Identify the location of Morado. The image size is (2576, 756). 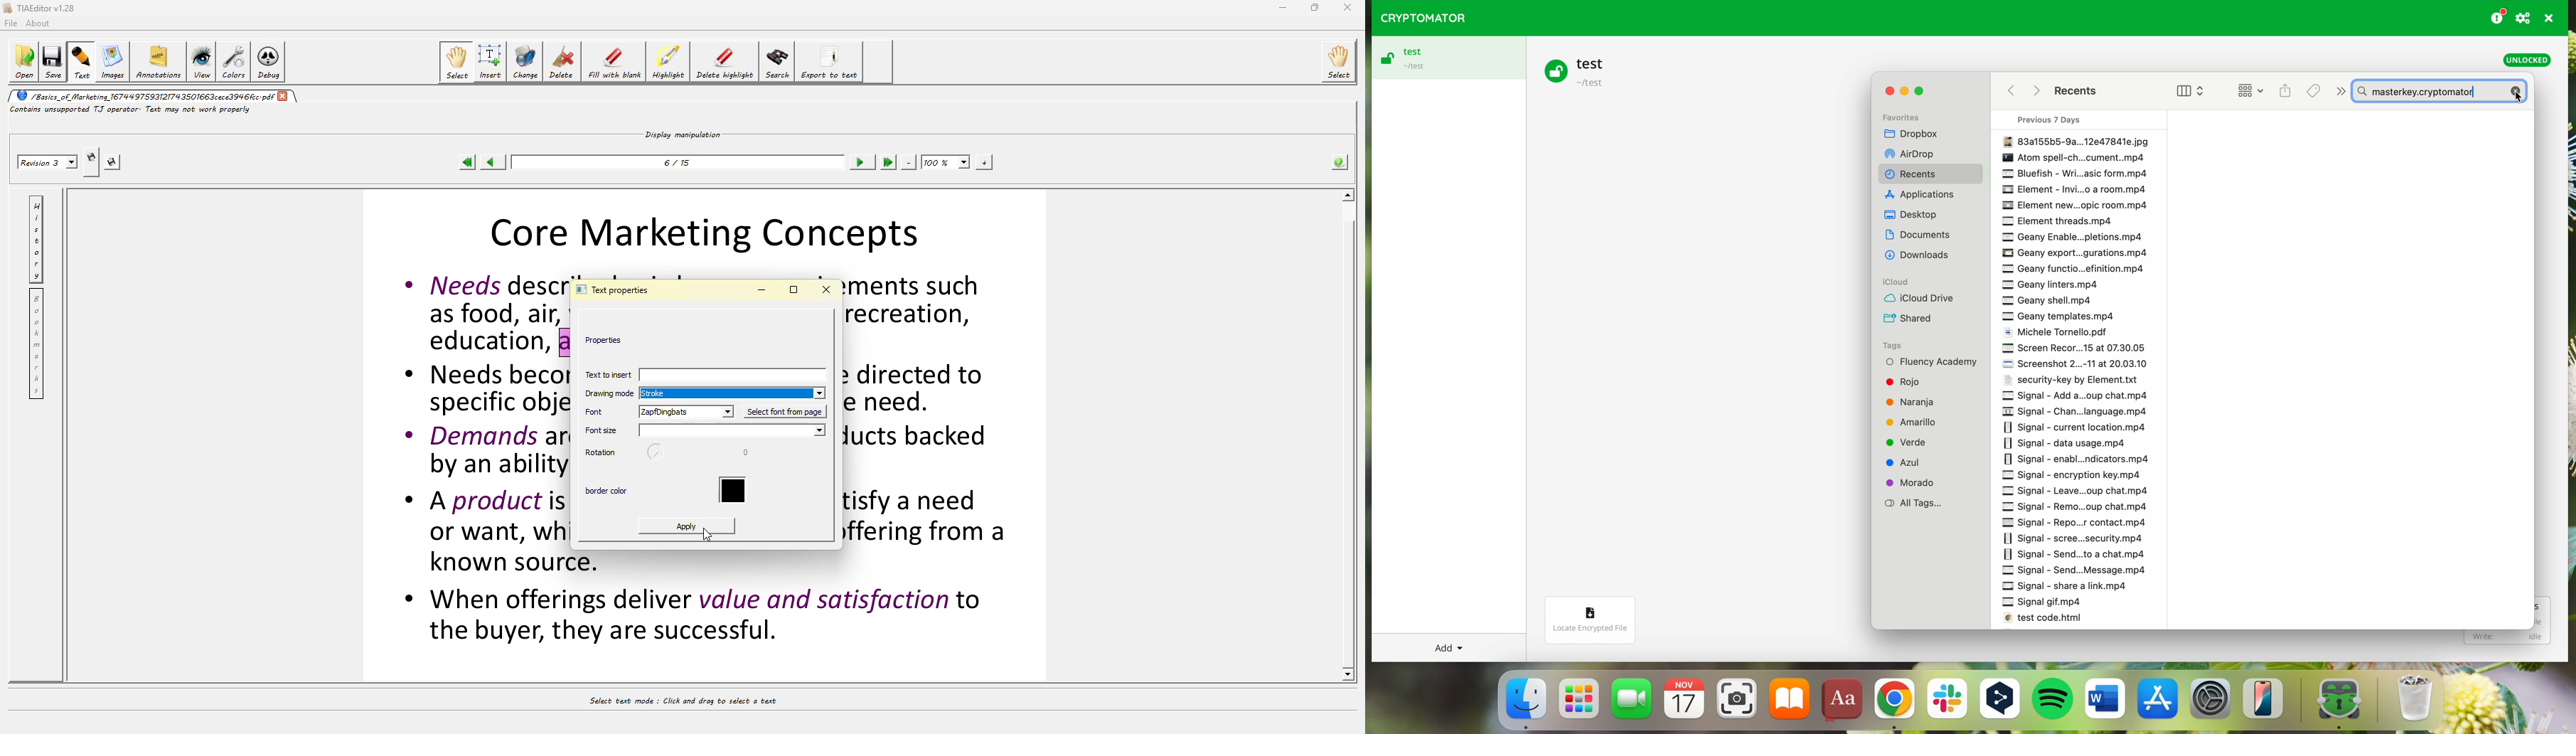
(1915, 482).